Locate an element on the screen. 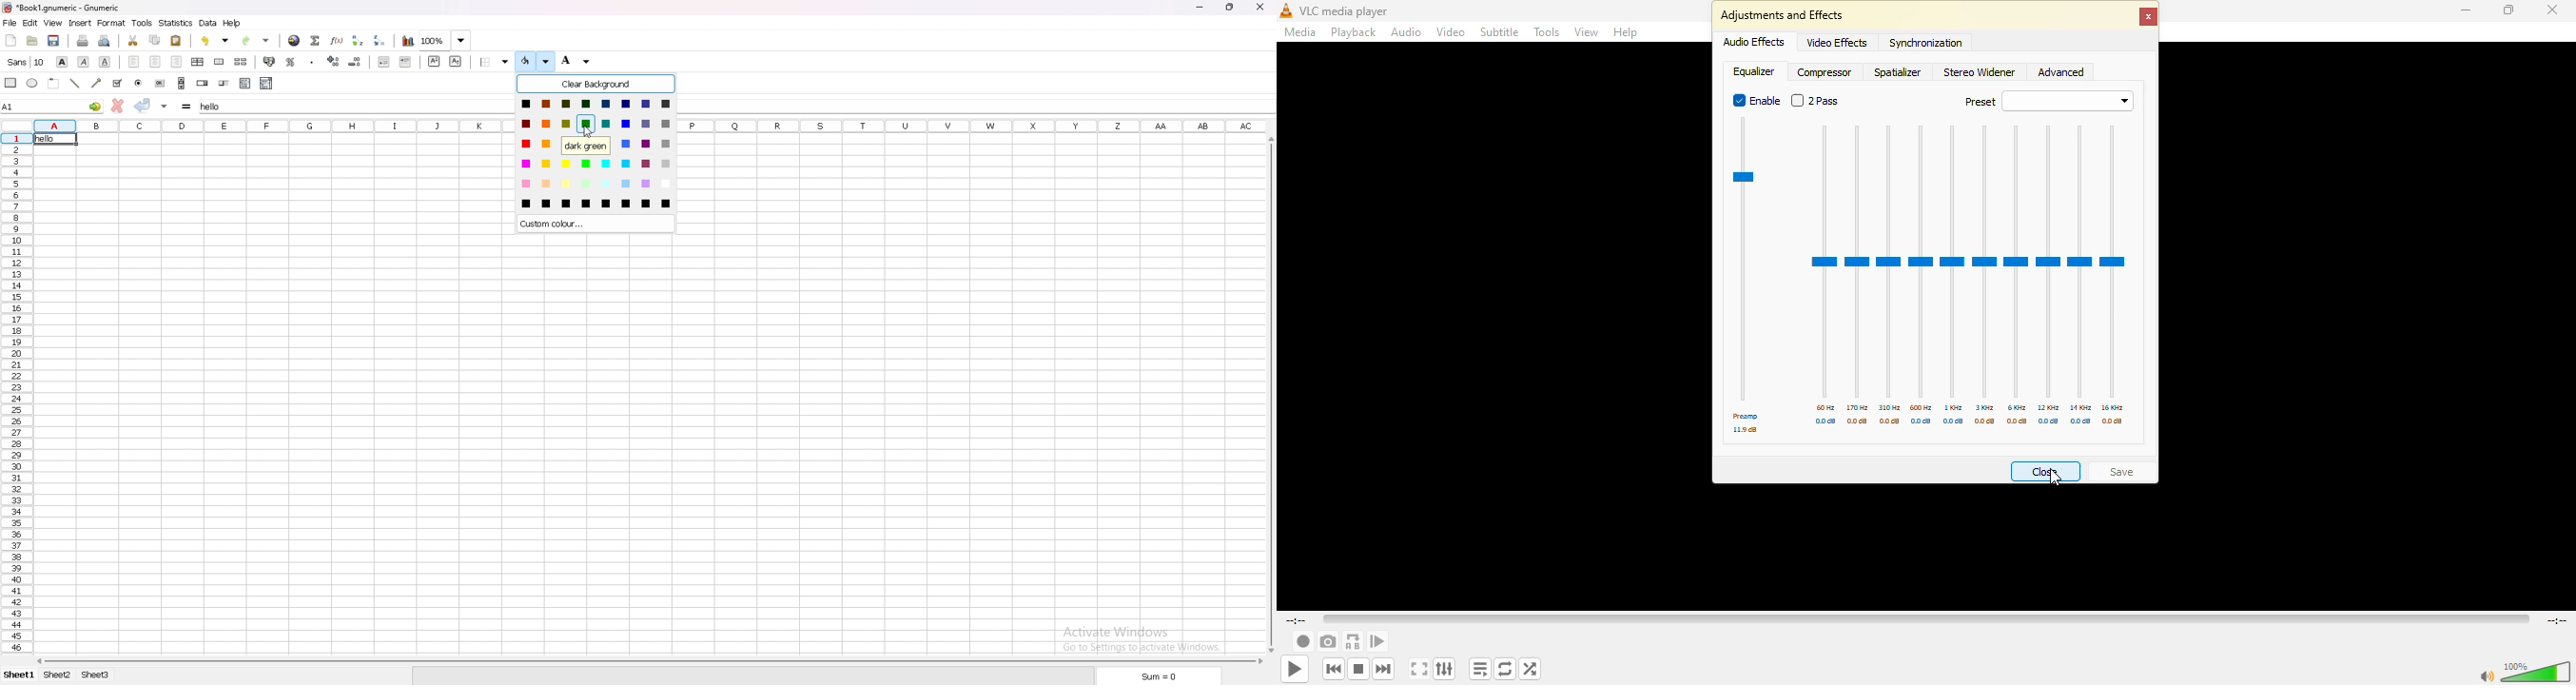 The height and width of the screenshot is (700, 2576). scroll bar is located at coordinates (649, 662).